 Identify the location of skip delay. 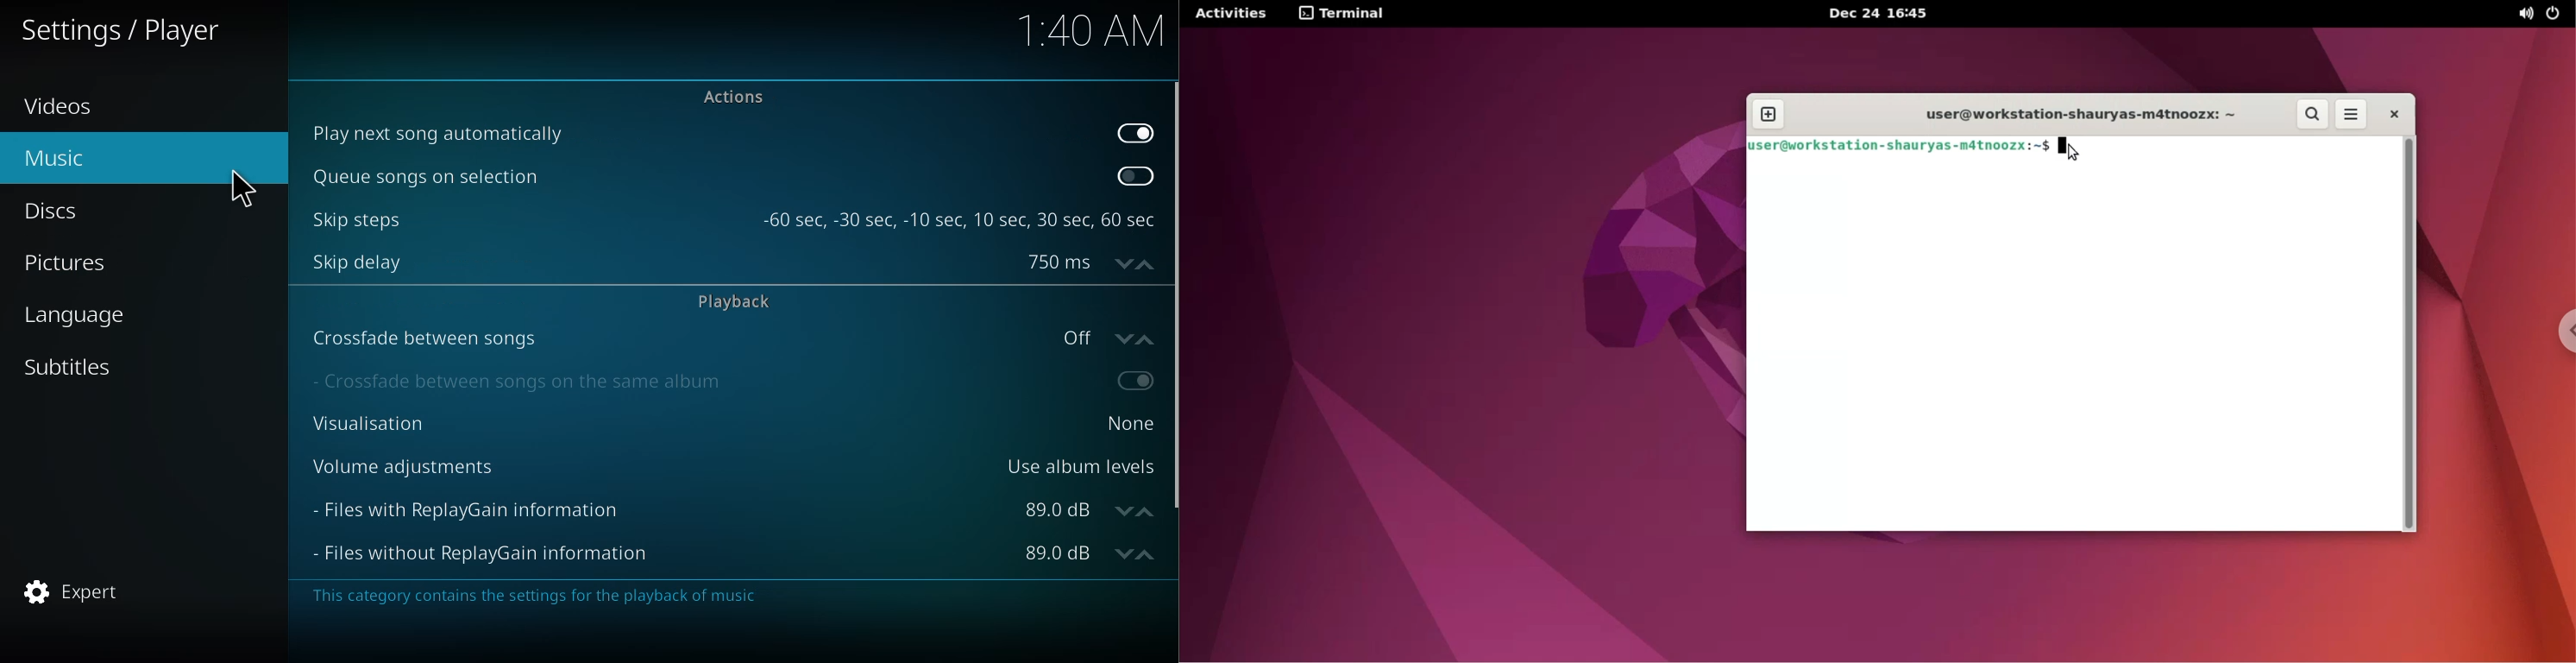
(357, 261).